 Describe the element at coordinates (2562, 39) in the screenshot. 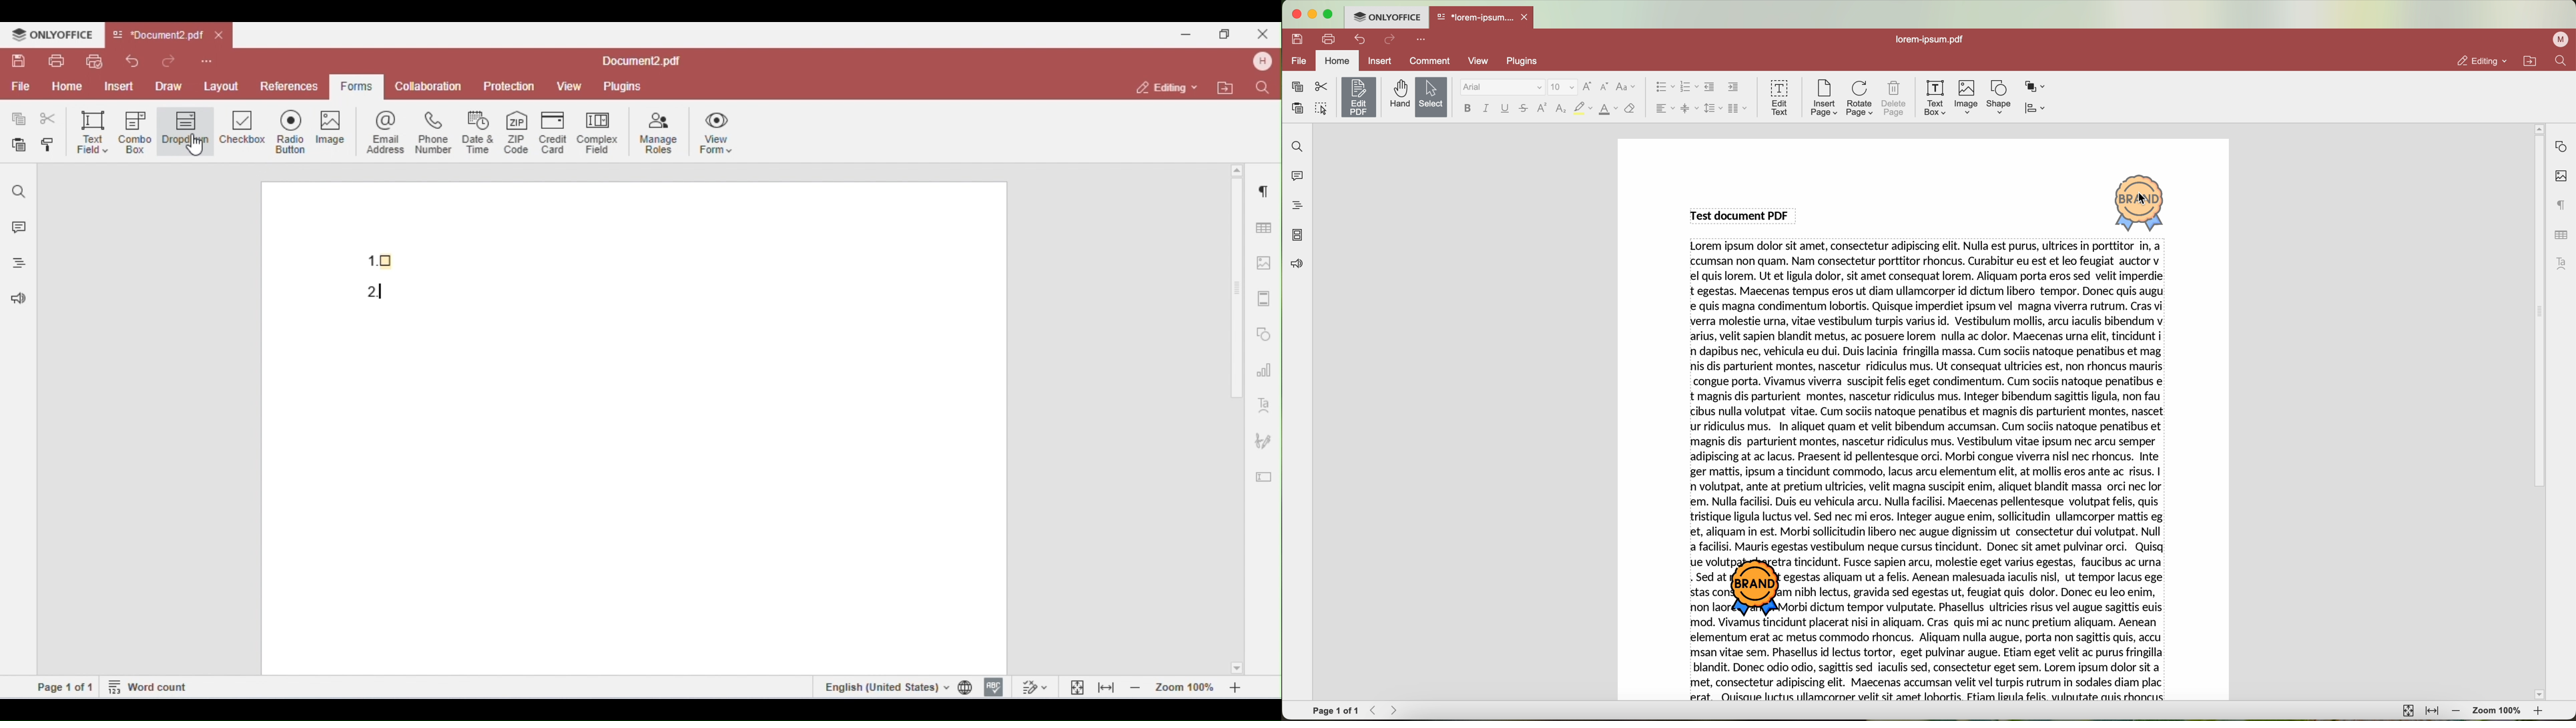

I see `profile` at that location.